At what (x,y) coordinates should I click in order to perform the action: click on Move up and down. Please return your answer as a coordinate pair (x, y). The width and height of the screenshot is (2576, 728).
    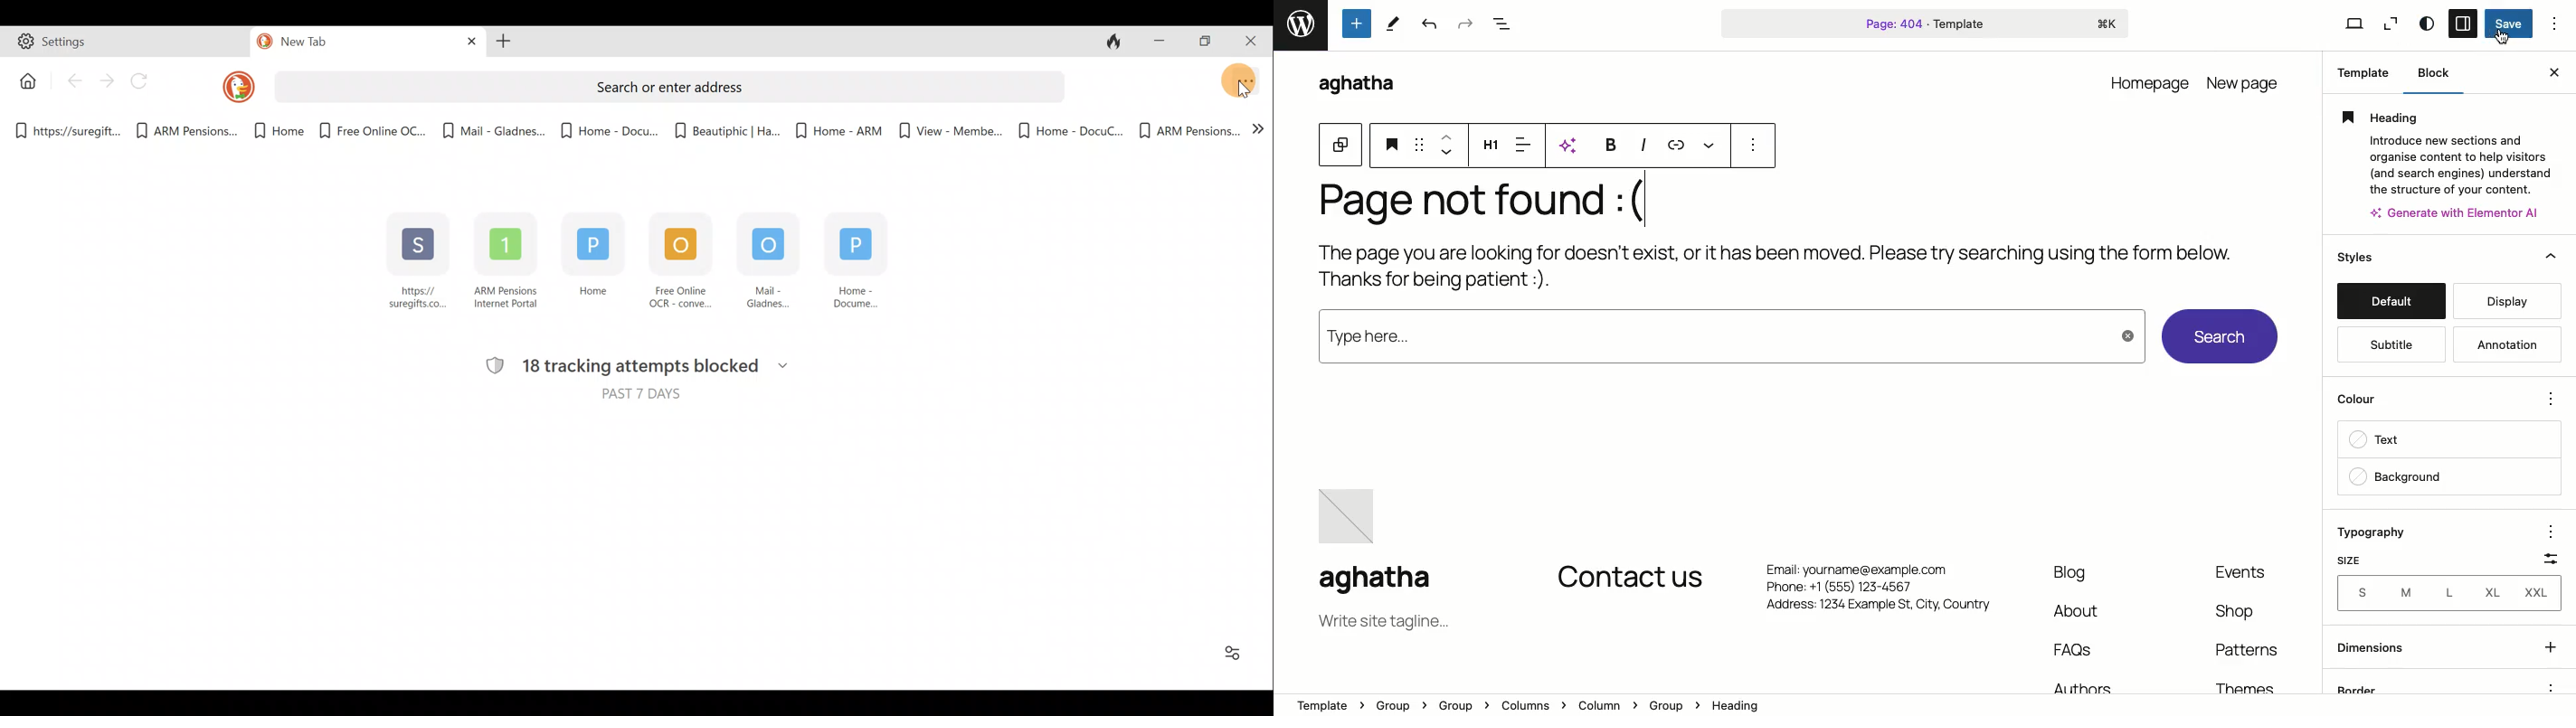
    Looking at the image, I should click on (1446, 146).